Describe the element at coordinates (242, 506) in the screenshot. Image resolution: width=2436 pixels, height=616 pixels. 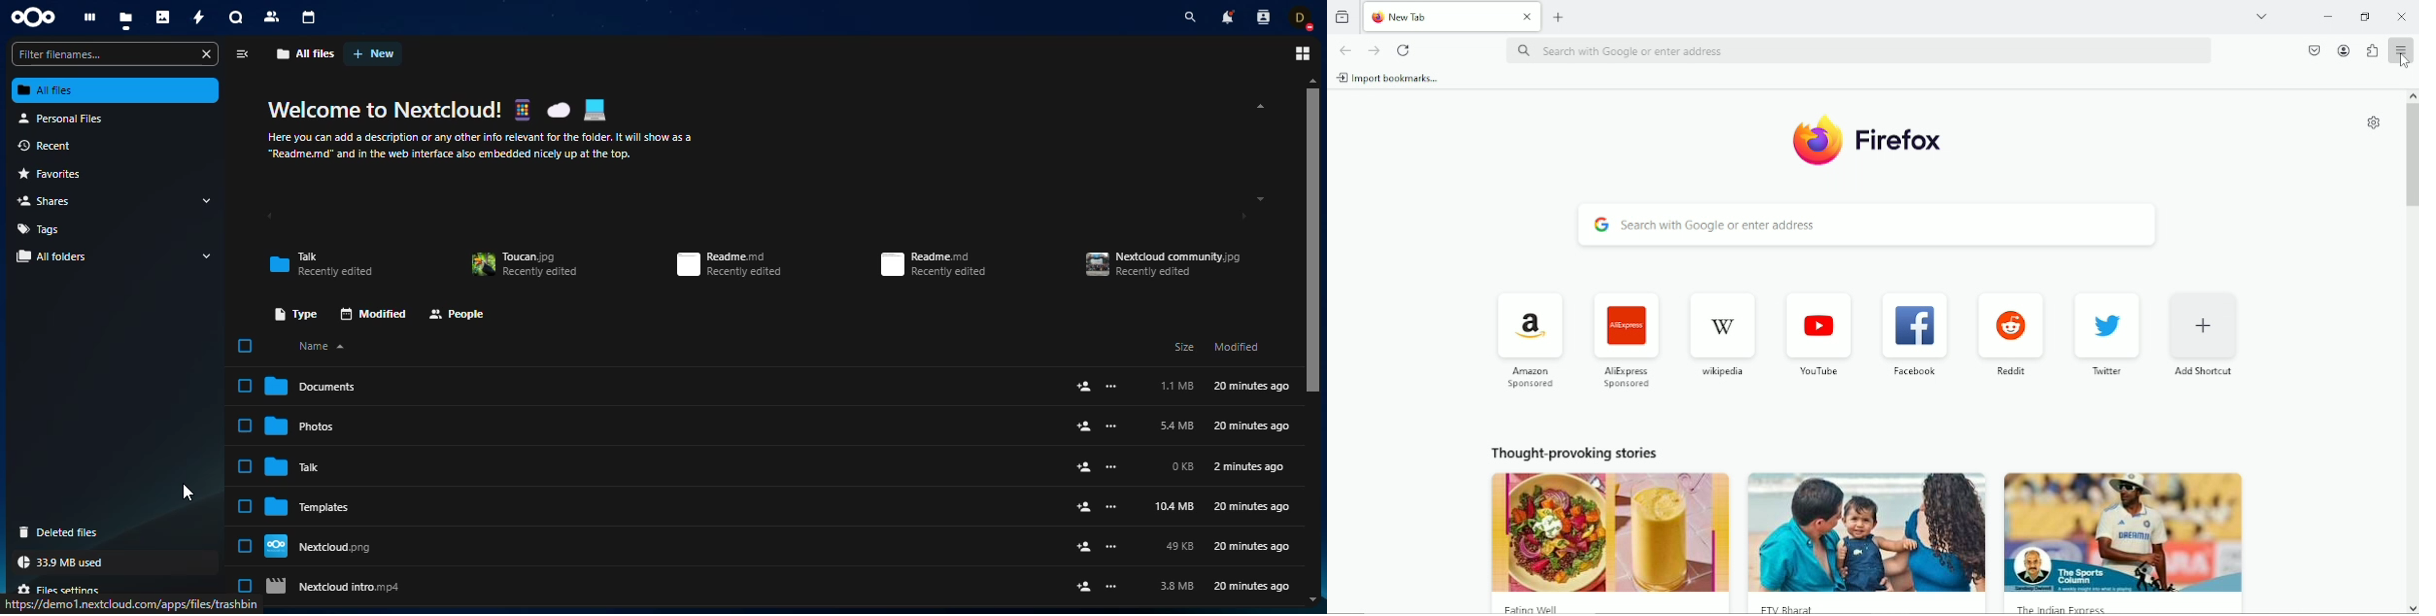
I see `Checkbox` at that location.